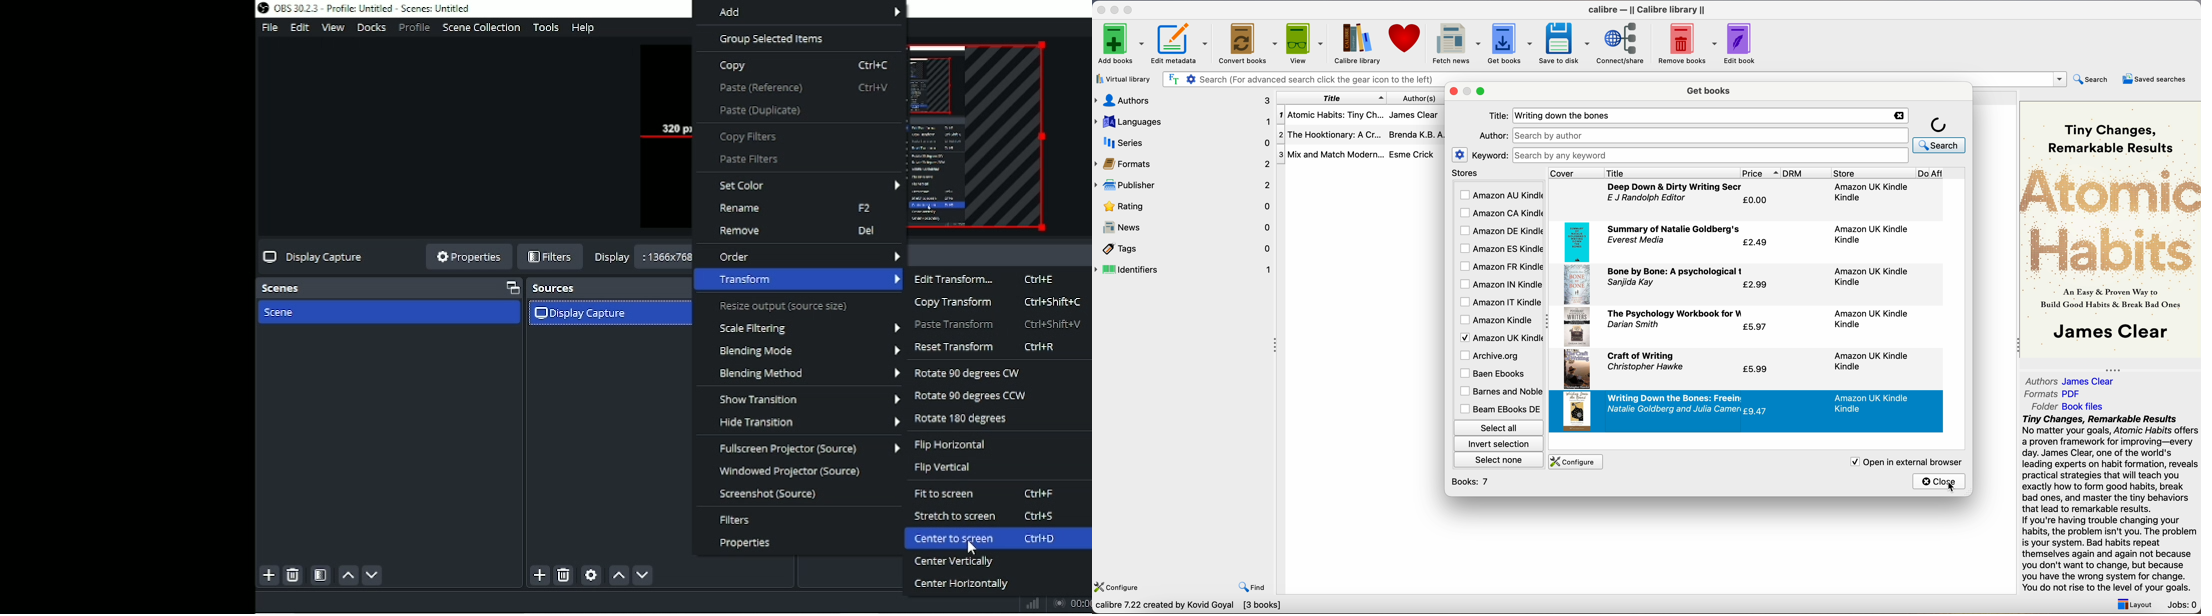 The width and height of the screenshot is (2212, 616). I want to click on Cursor, so click(975, 547).